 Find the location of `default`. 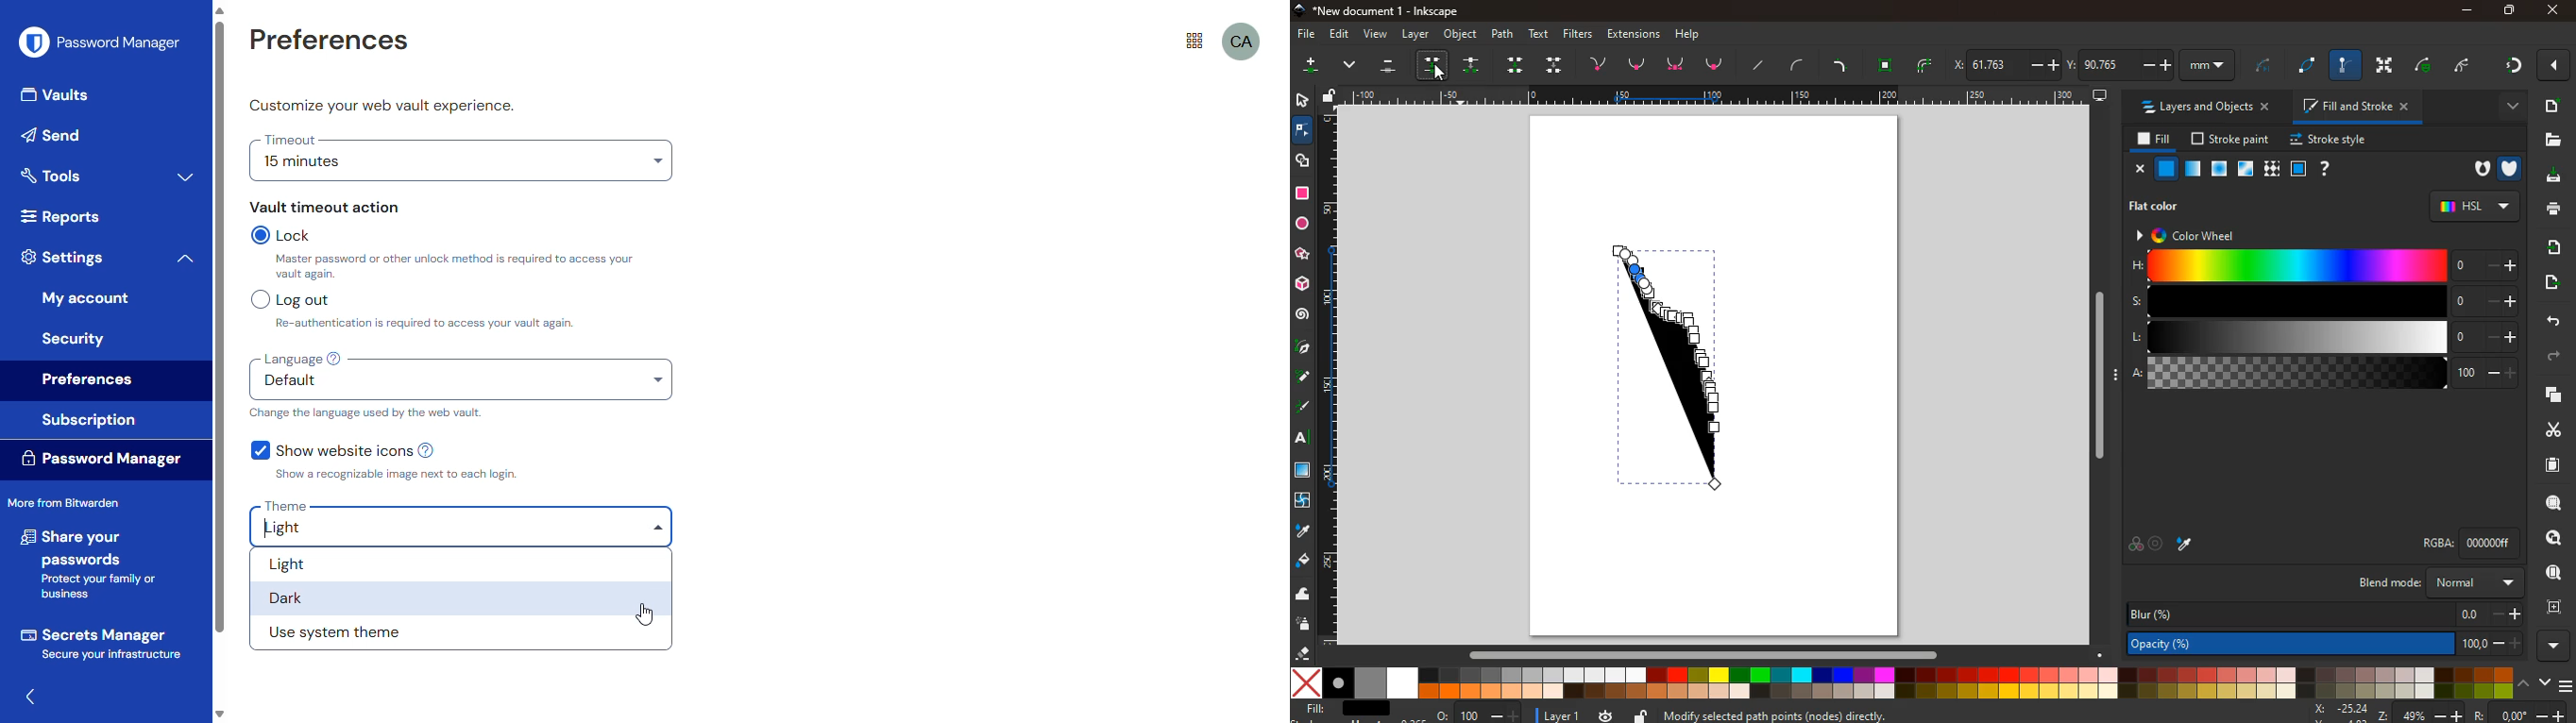

default is located at coordinates (463, 382).